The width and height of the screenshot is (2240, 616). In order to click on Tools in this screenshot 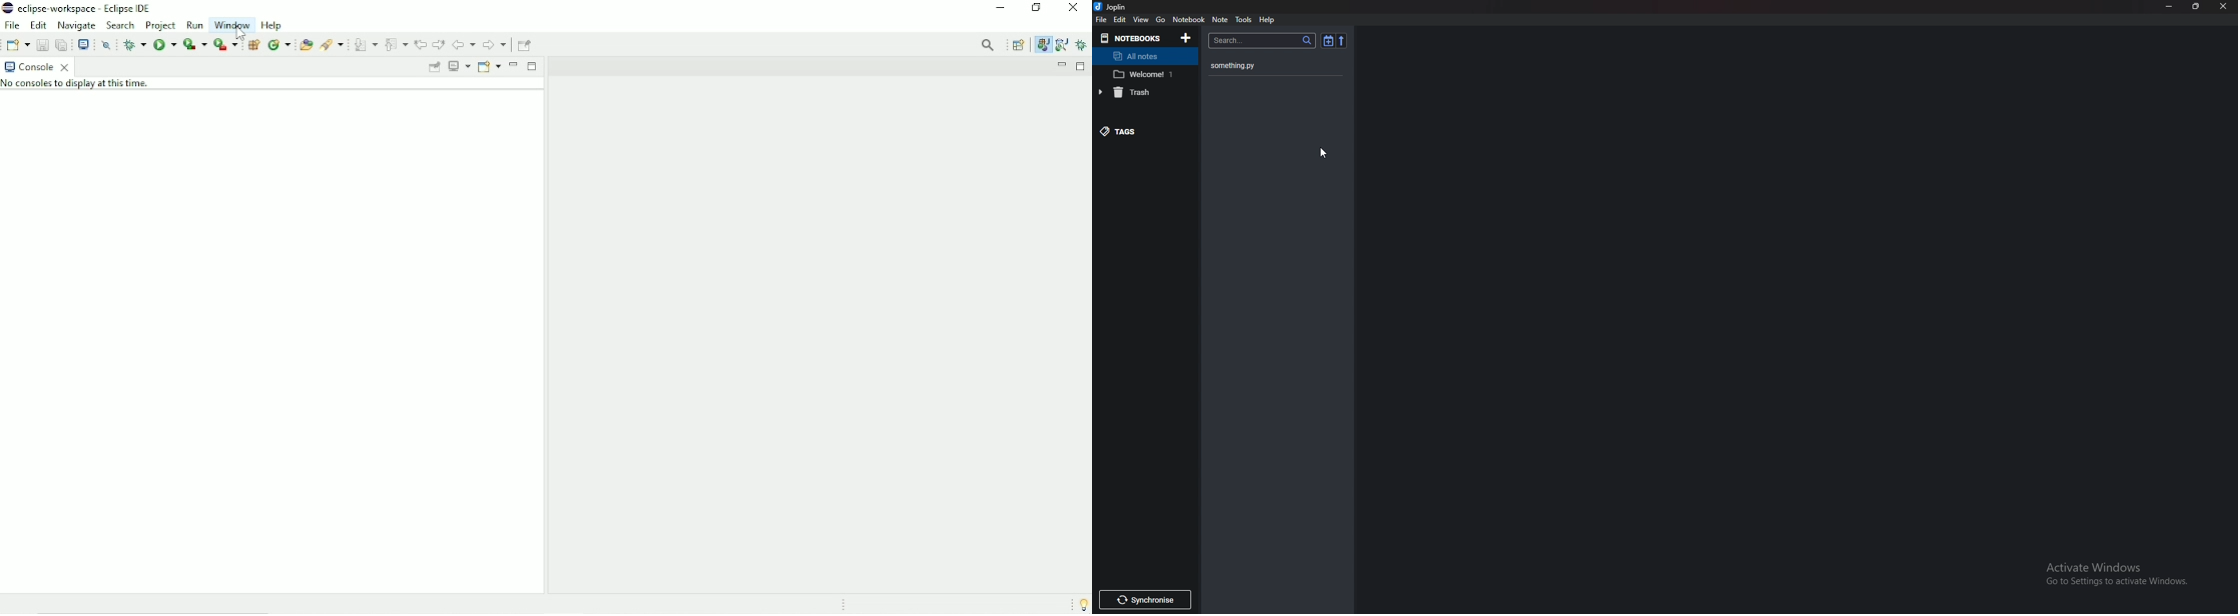, I will do `click(1244, 20)`.